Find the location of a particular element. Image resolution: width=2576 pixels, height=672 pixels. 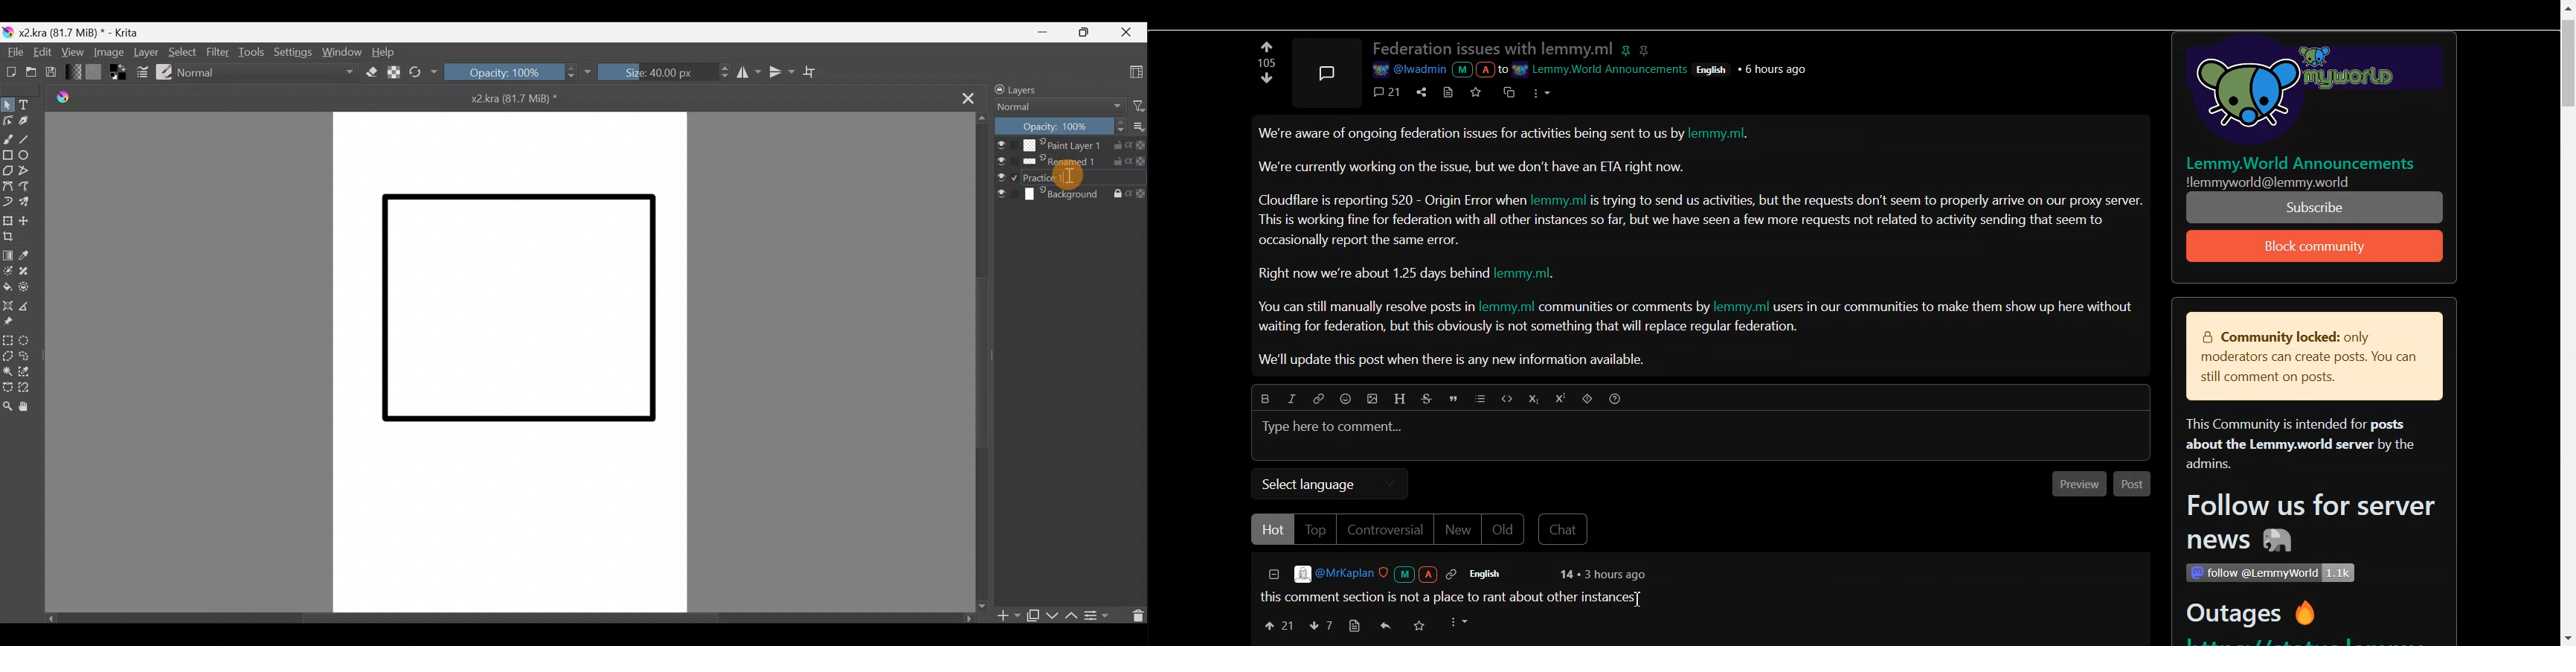

Spoiler is located at coordinates (1589, 400).